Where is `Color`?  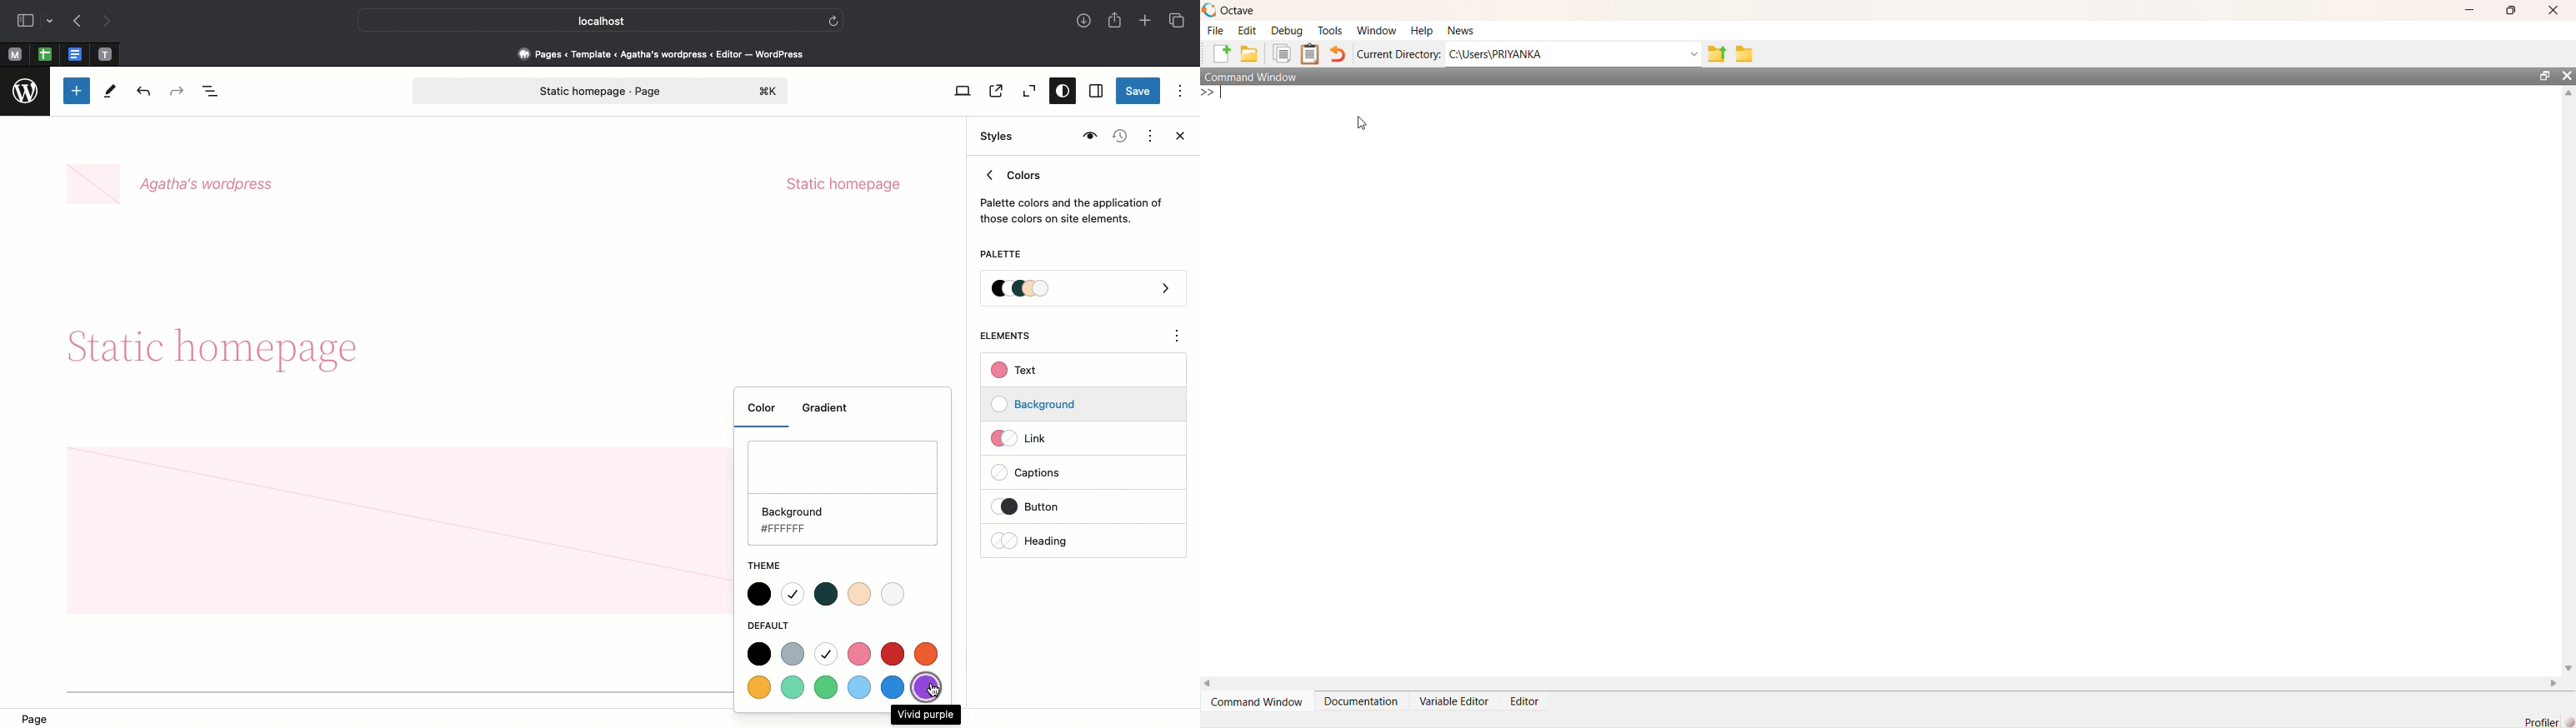
Color is located at coordinates (766, 413).